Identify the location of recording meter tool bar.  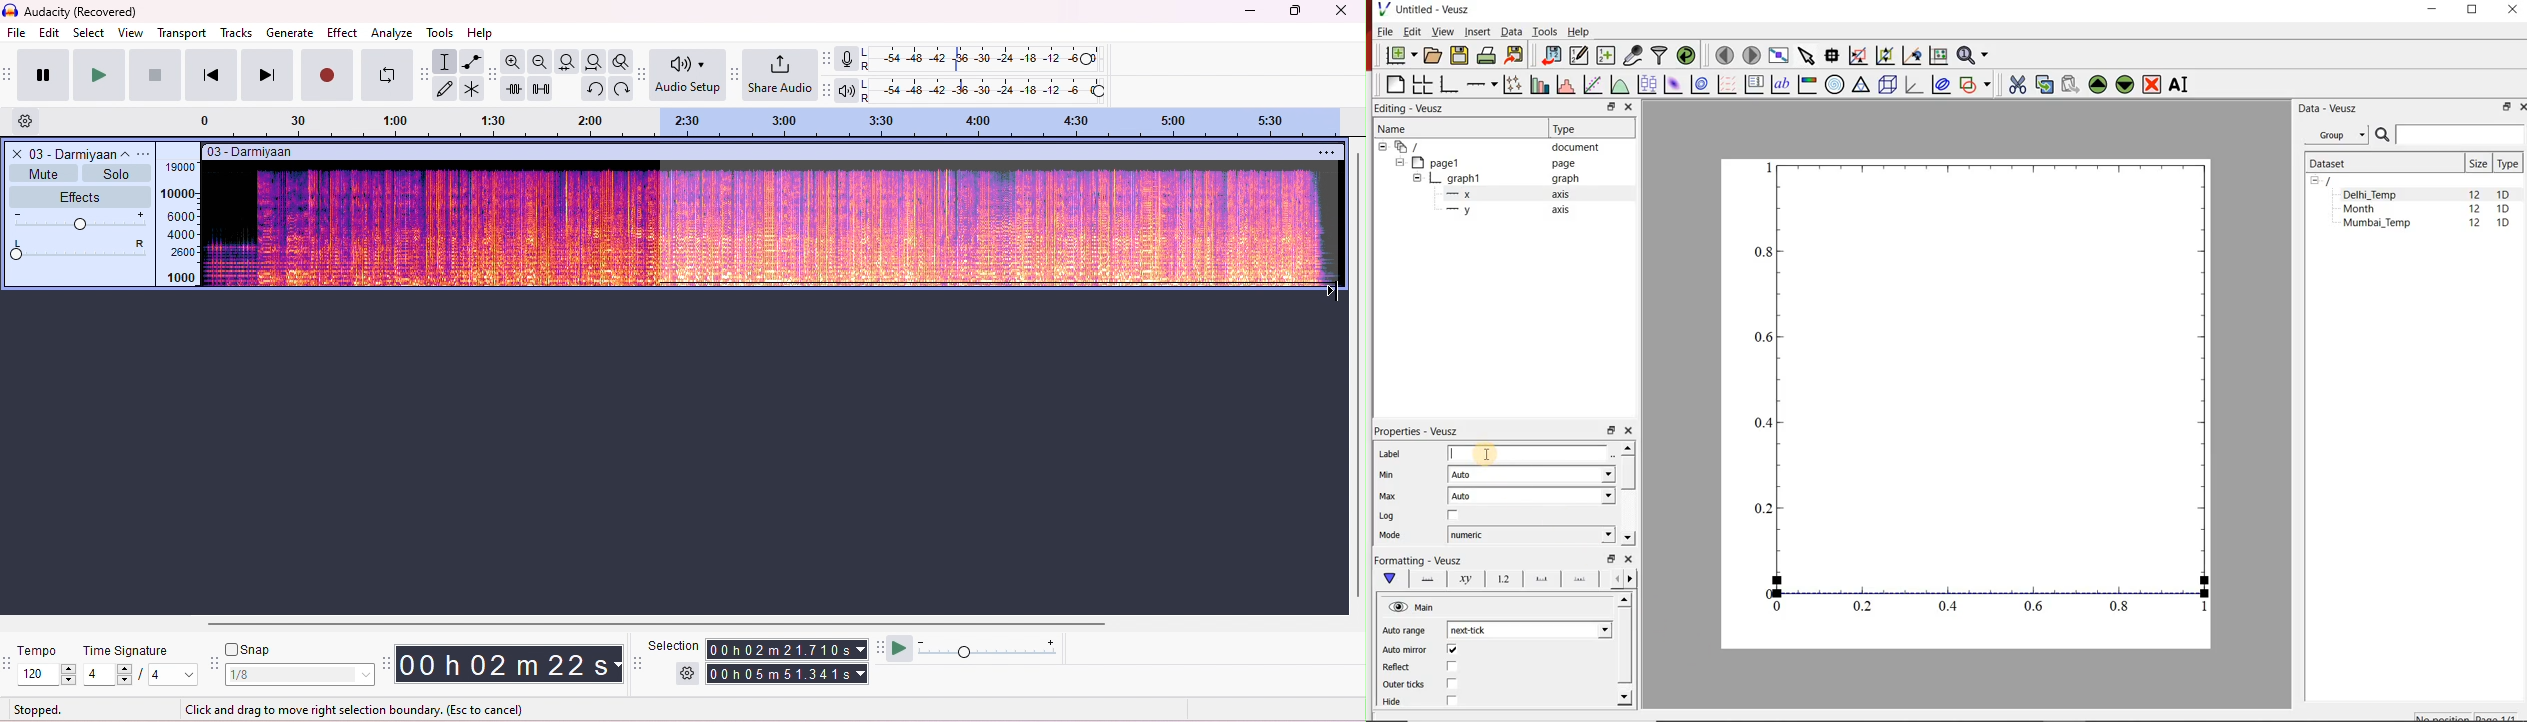
(828, 58).